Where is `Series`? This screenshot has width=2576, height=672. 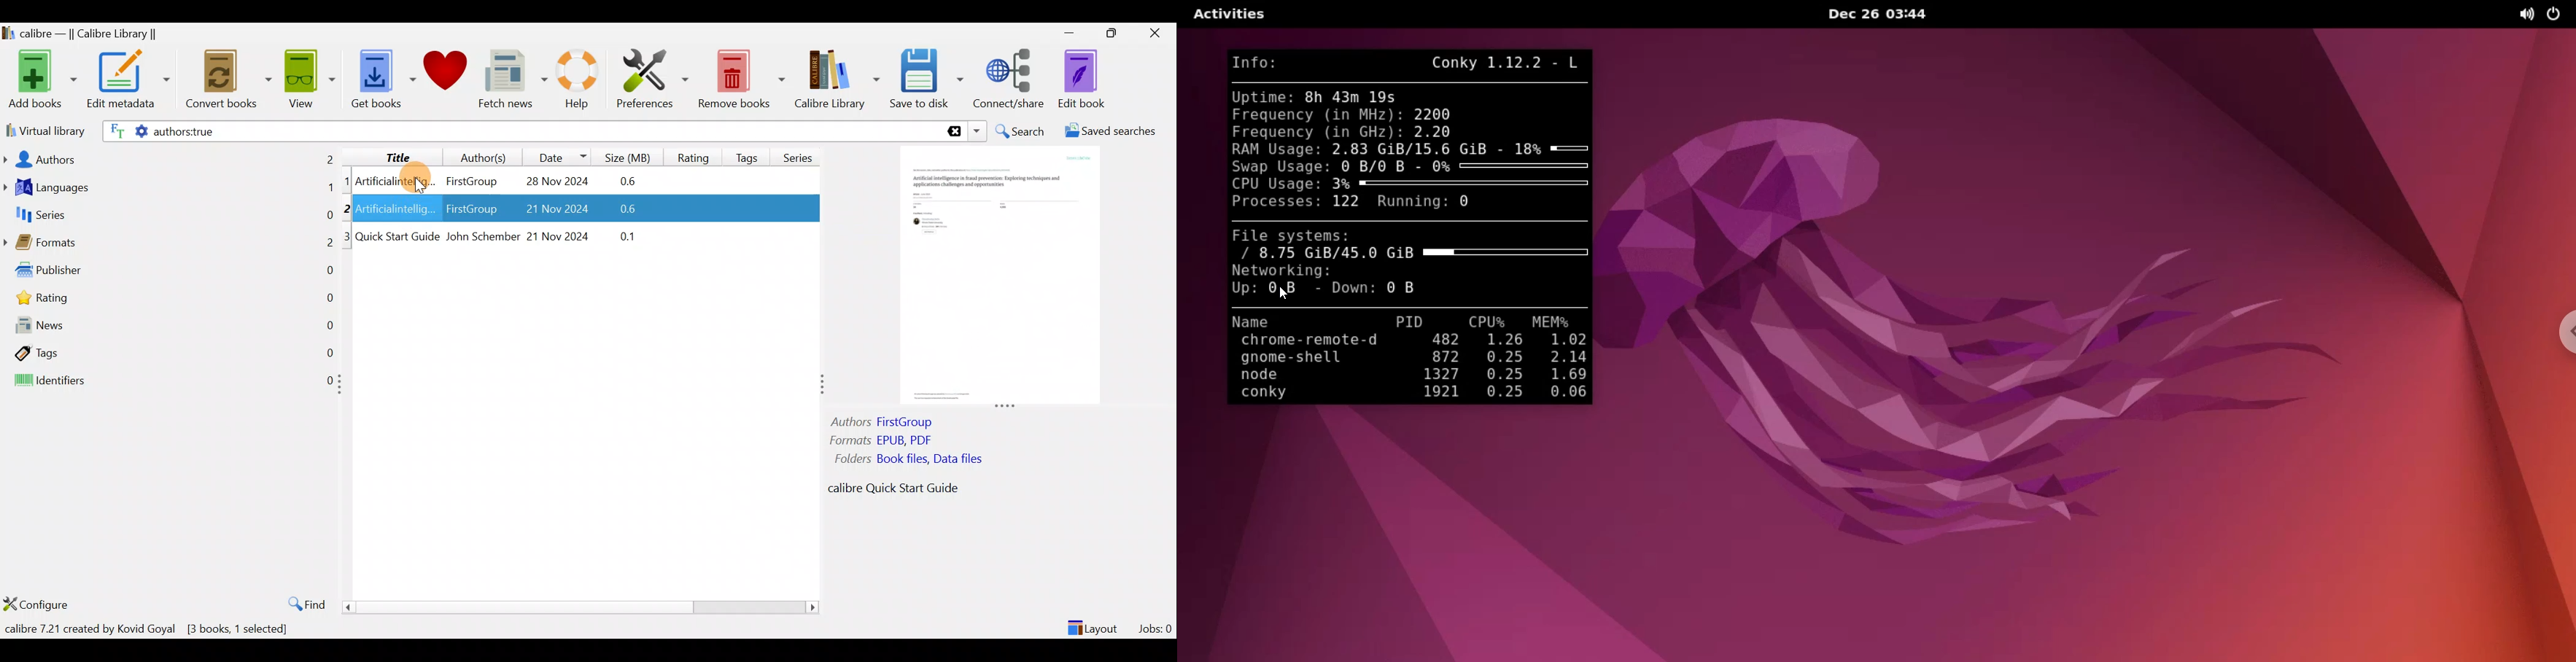
Series is located at coordinates (802, 153).